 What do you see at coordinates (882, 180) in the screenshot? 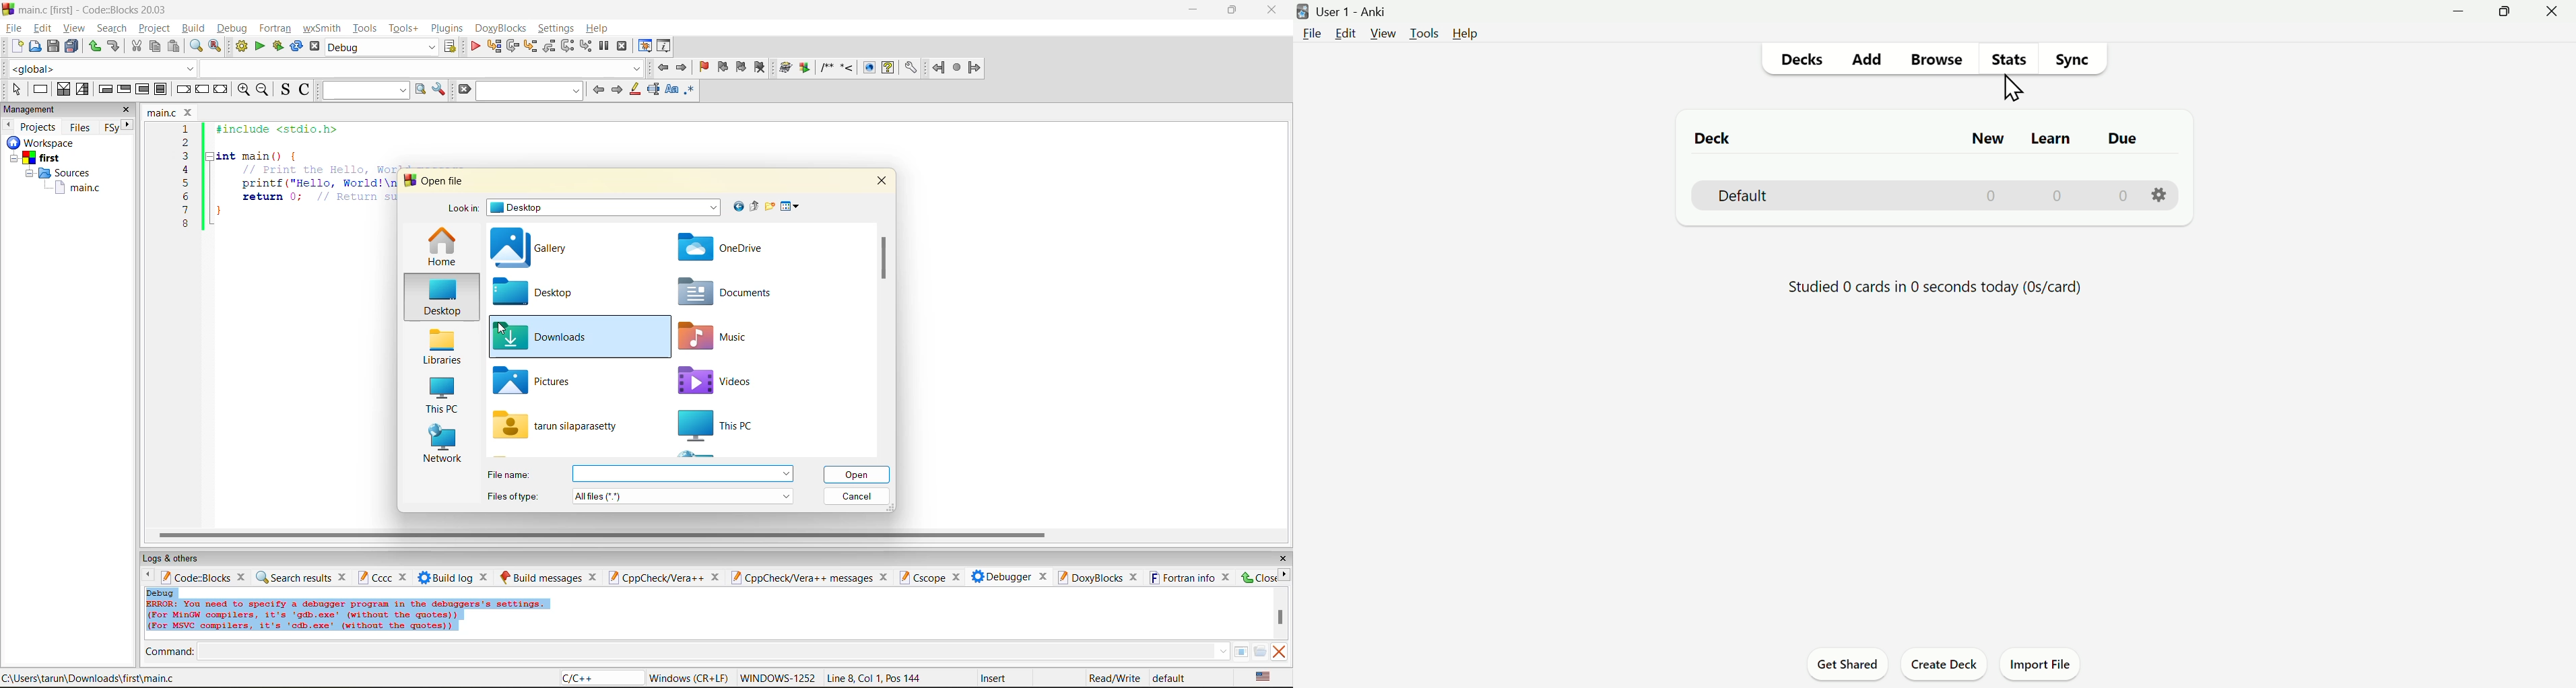
I see `close` at bounding box center [882, 180].